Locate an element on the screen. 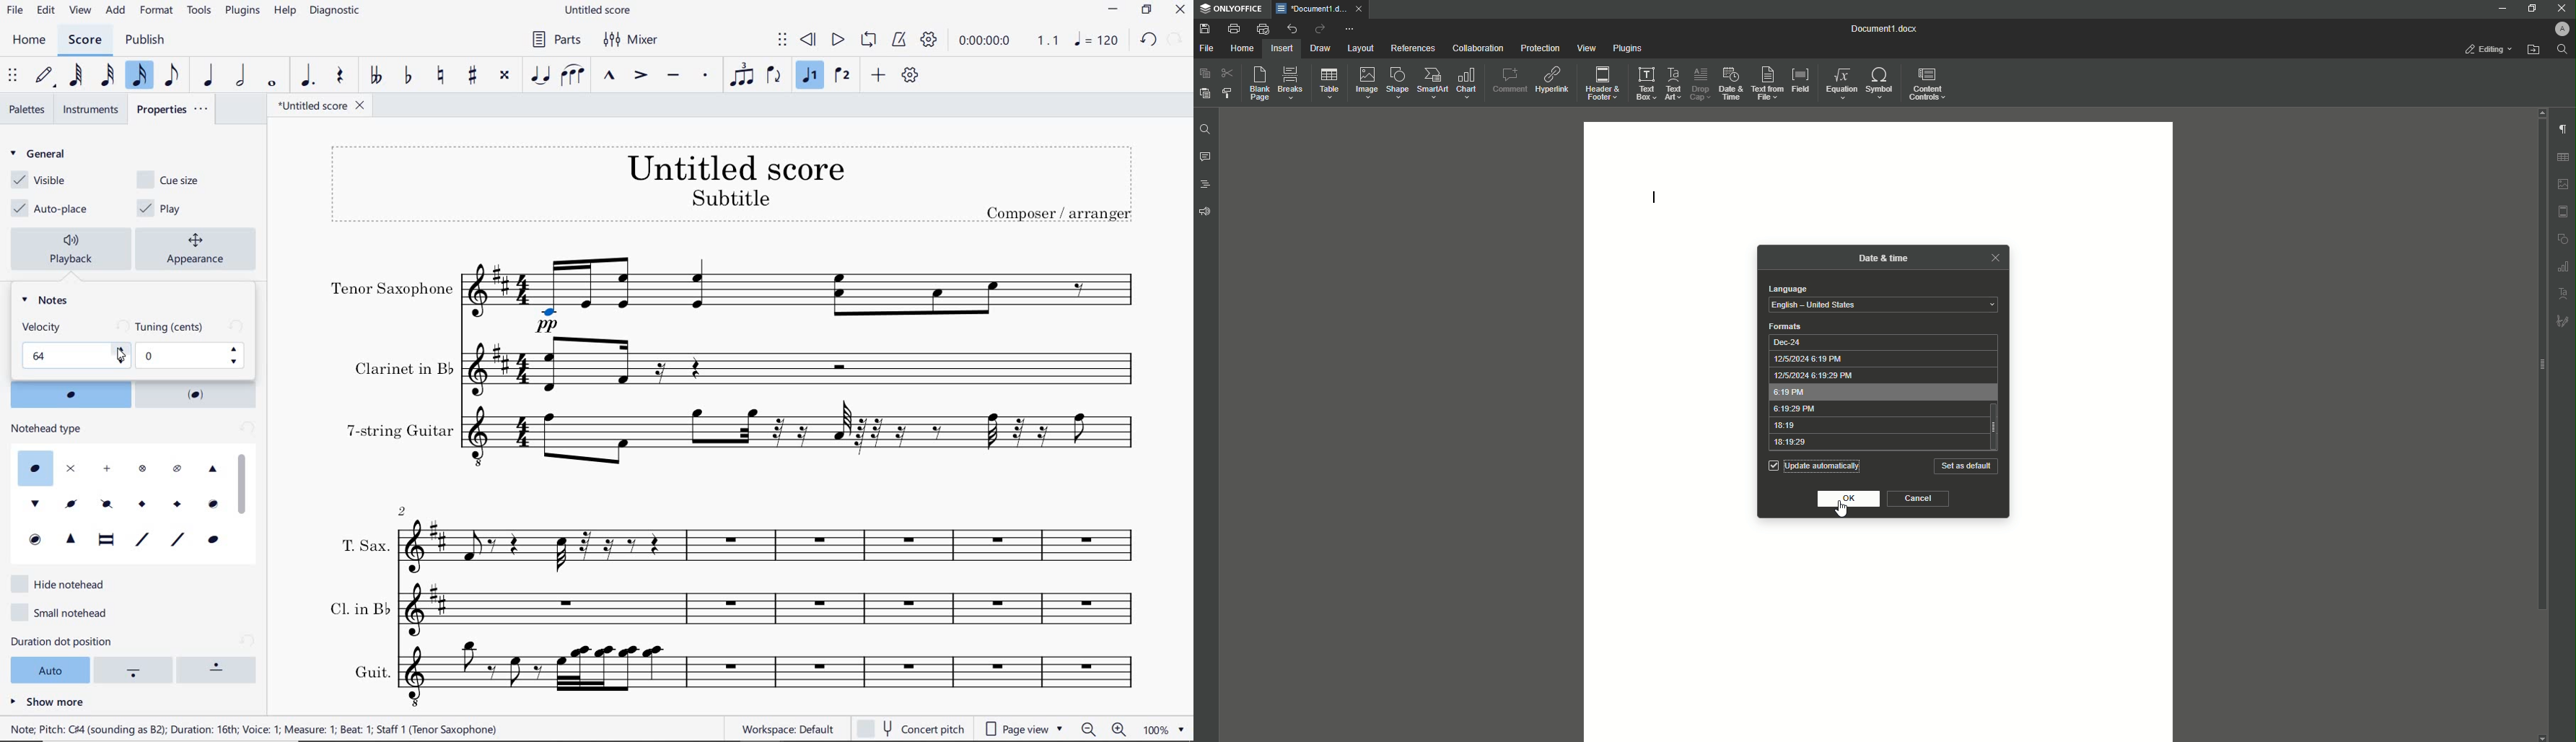 This screenshot has height=756, width=2576. Insert is located at coordinates (1282, 48).